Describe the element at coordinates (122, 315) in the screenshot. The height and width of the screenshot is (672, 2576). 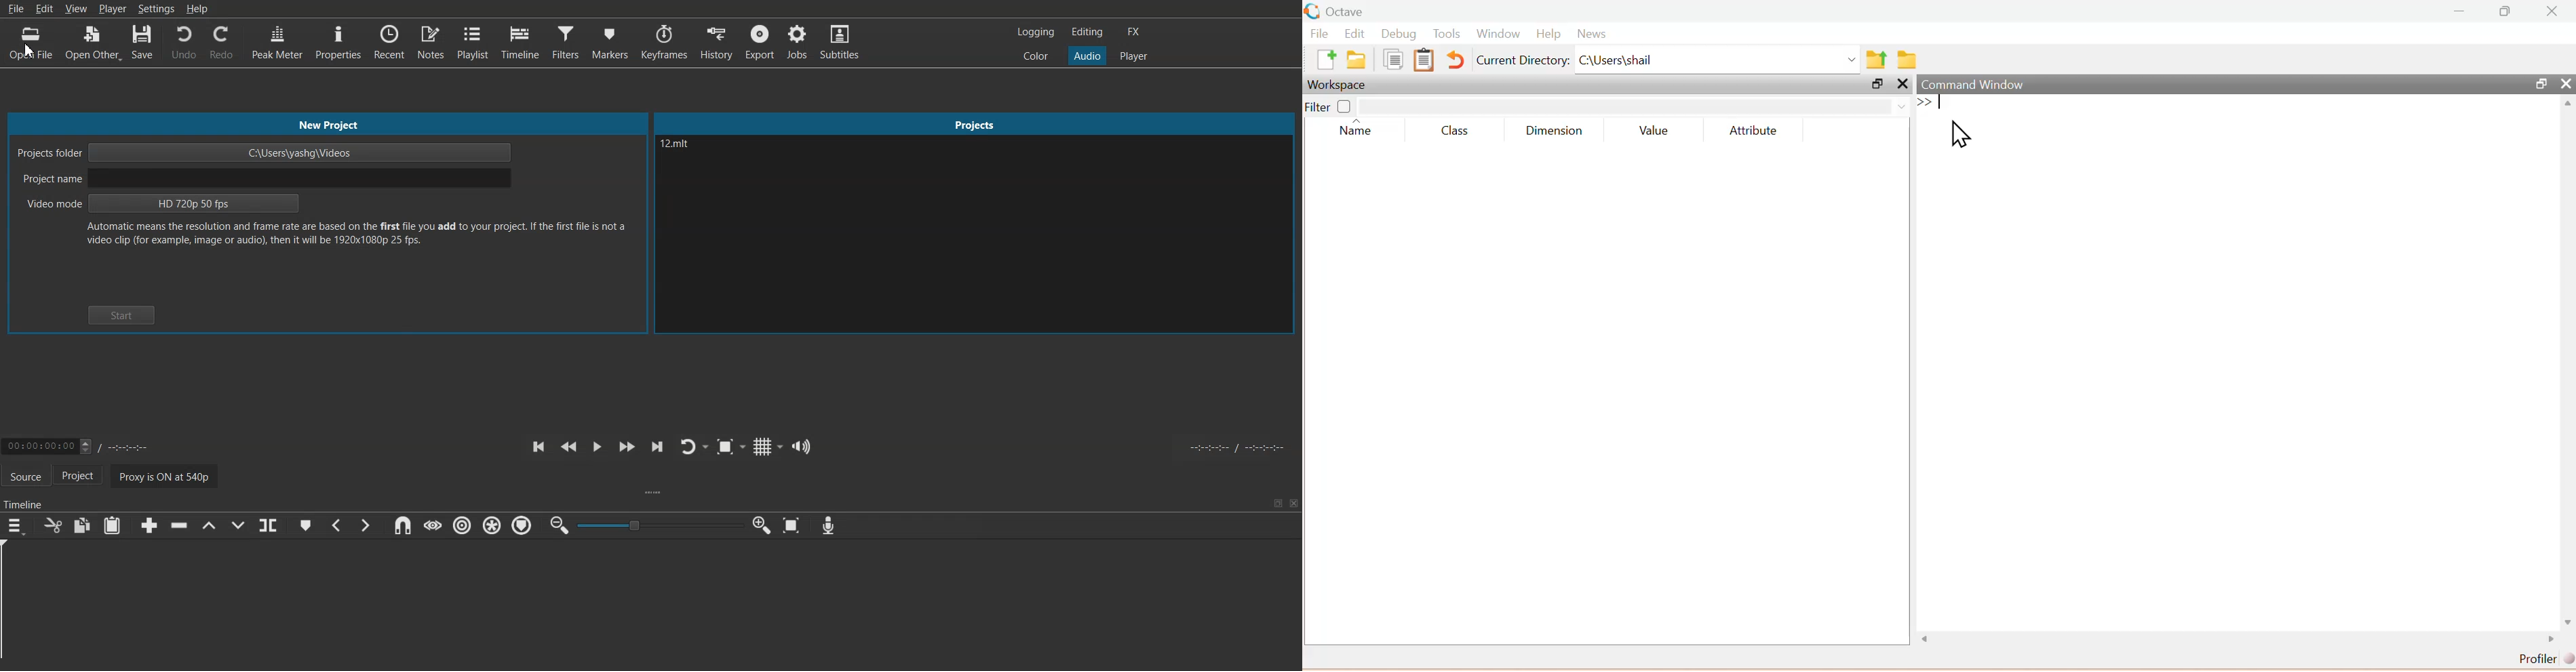
I see `Start` at that location.